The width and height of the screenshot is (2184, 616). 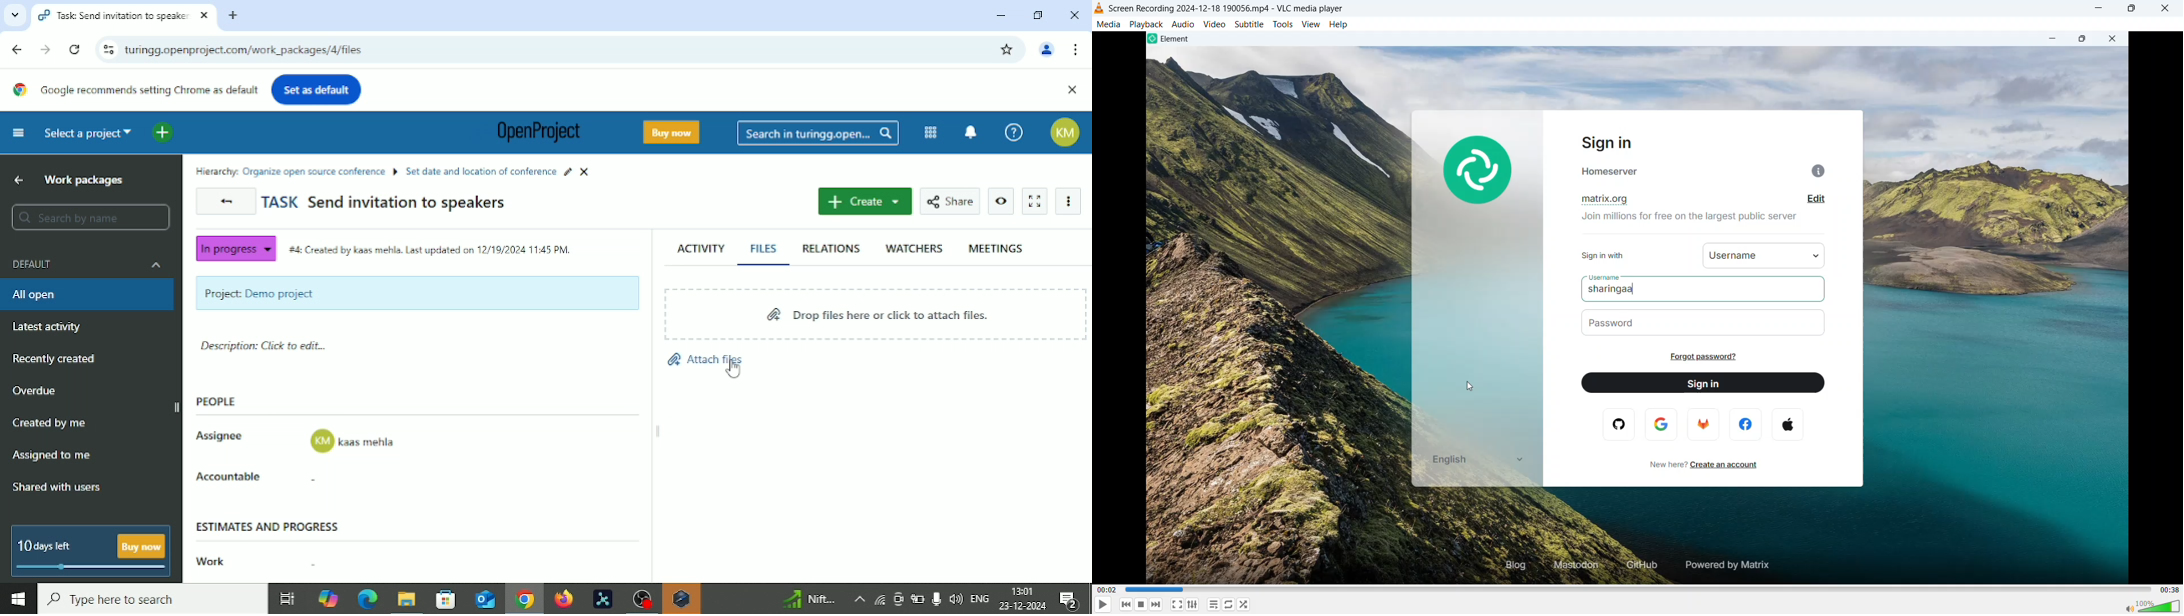 What do you see at coordinates (271, 525) in the screenshot?
I see `Estimates and progress` at bounding box center [271, 525].